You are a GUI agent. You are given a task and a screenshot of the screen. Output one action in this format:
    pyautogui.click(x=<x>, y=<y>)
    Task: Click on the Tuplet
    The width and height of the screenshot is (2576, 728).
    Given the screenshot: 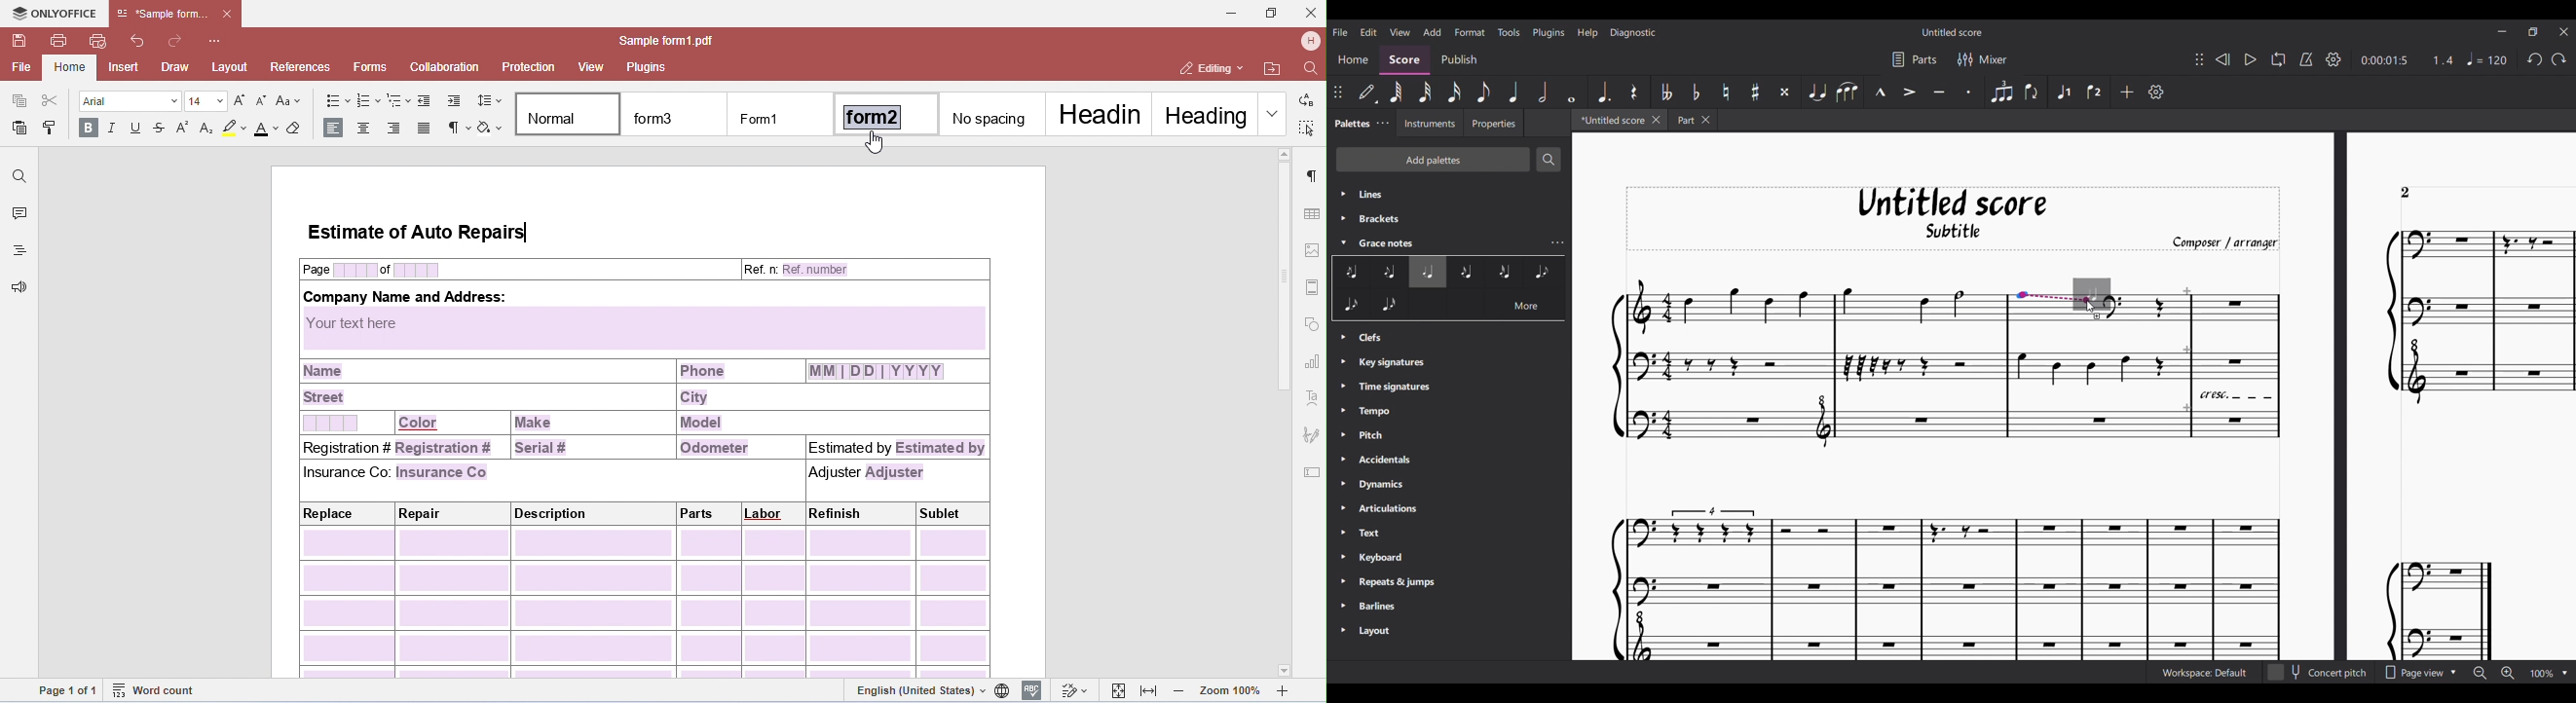 What is the action you would take?
    pyautogui.click(x=2001, y=92)
    